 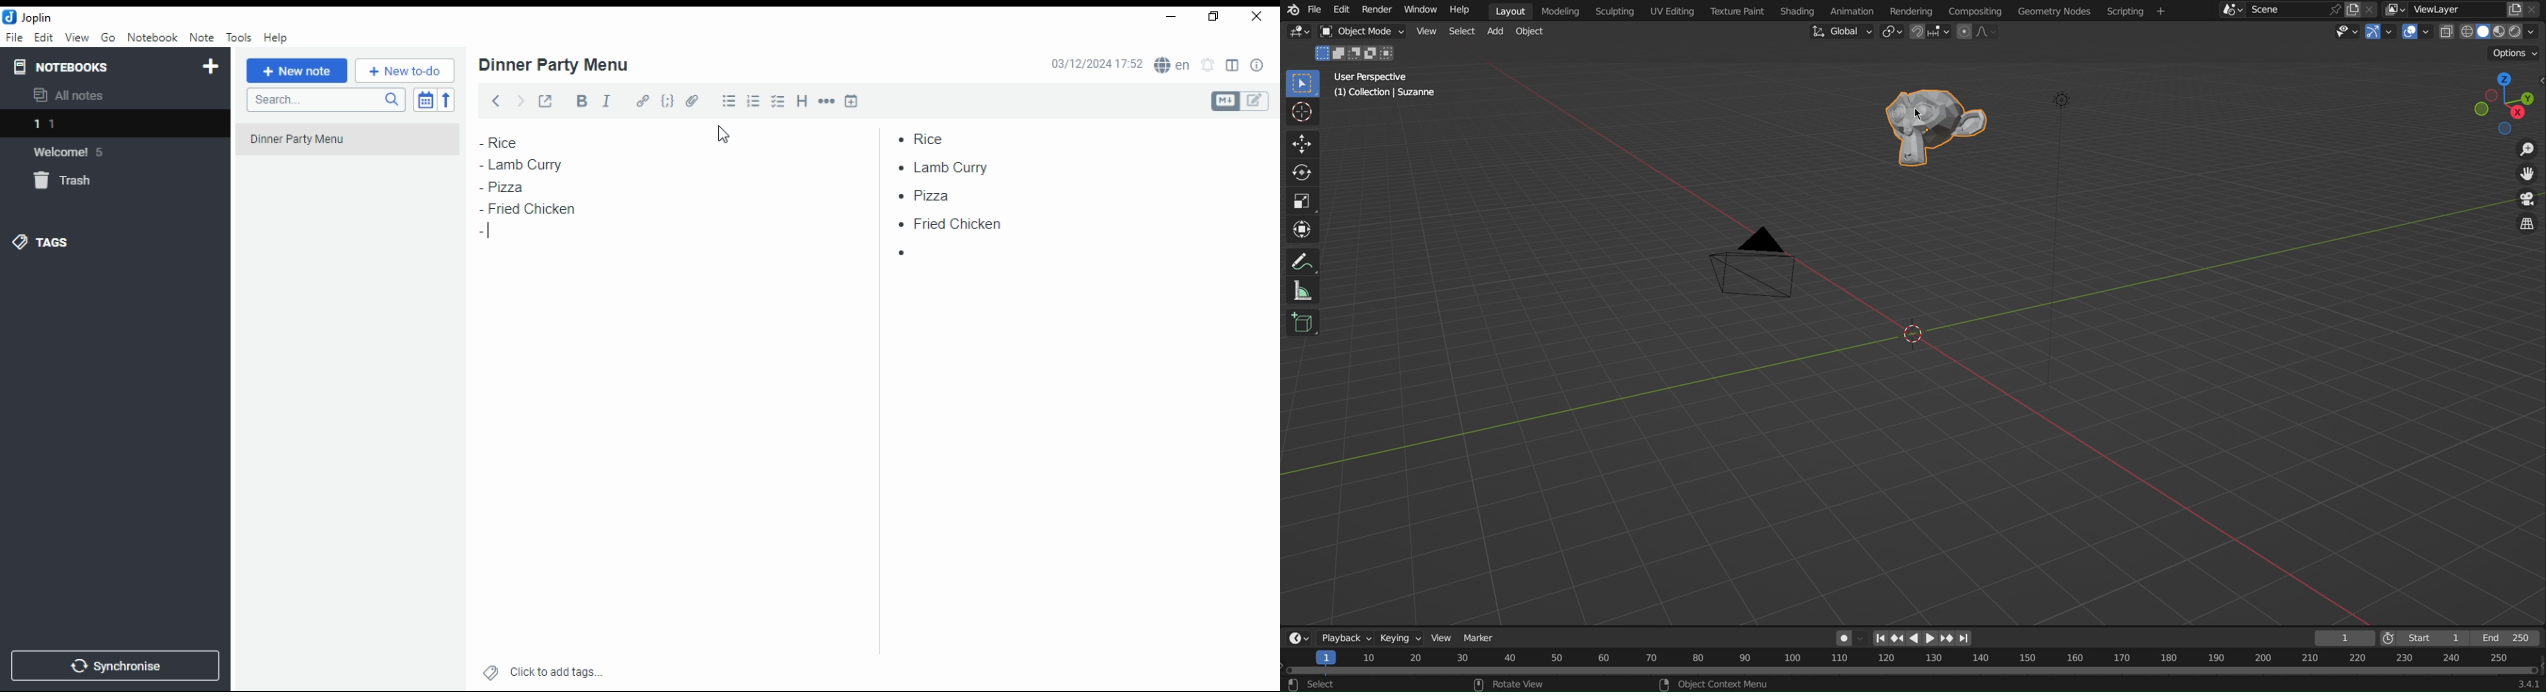 I want to click on fried chicken, so click(x=960, y=223).